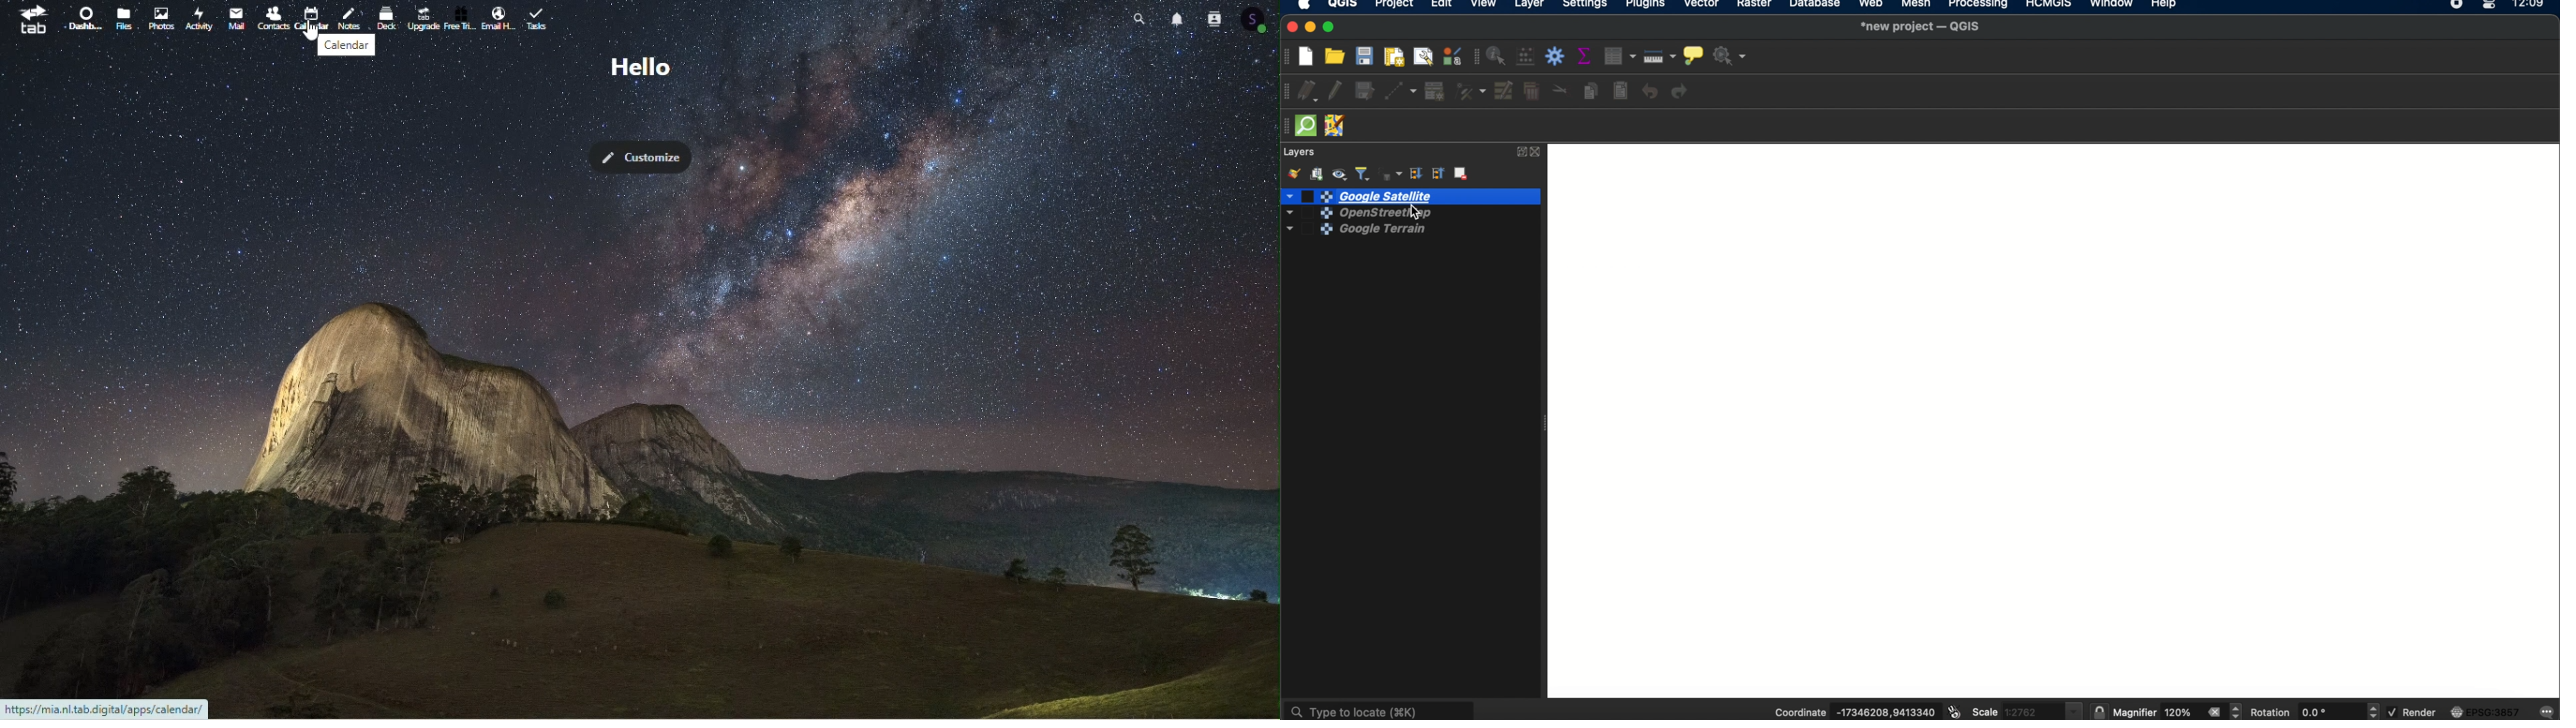  Describe the element at coordinates (1979, 5) in the screenshot. I see `processing` at that location.